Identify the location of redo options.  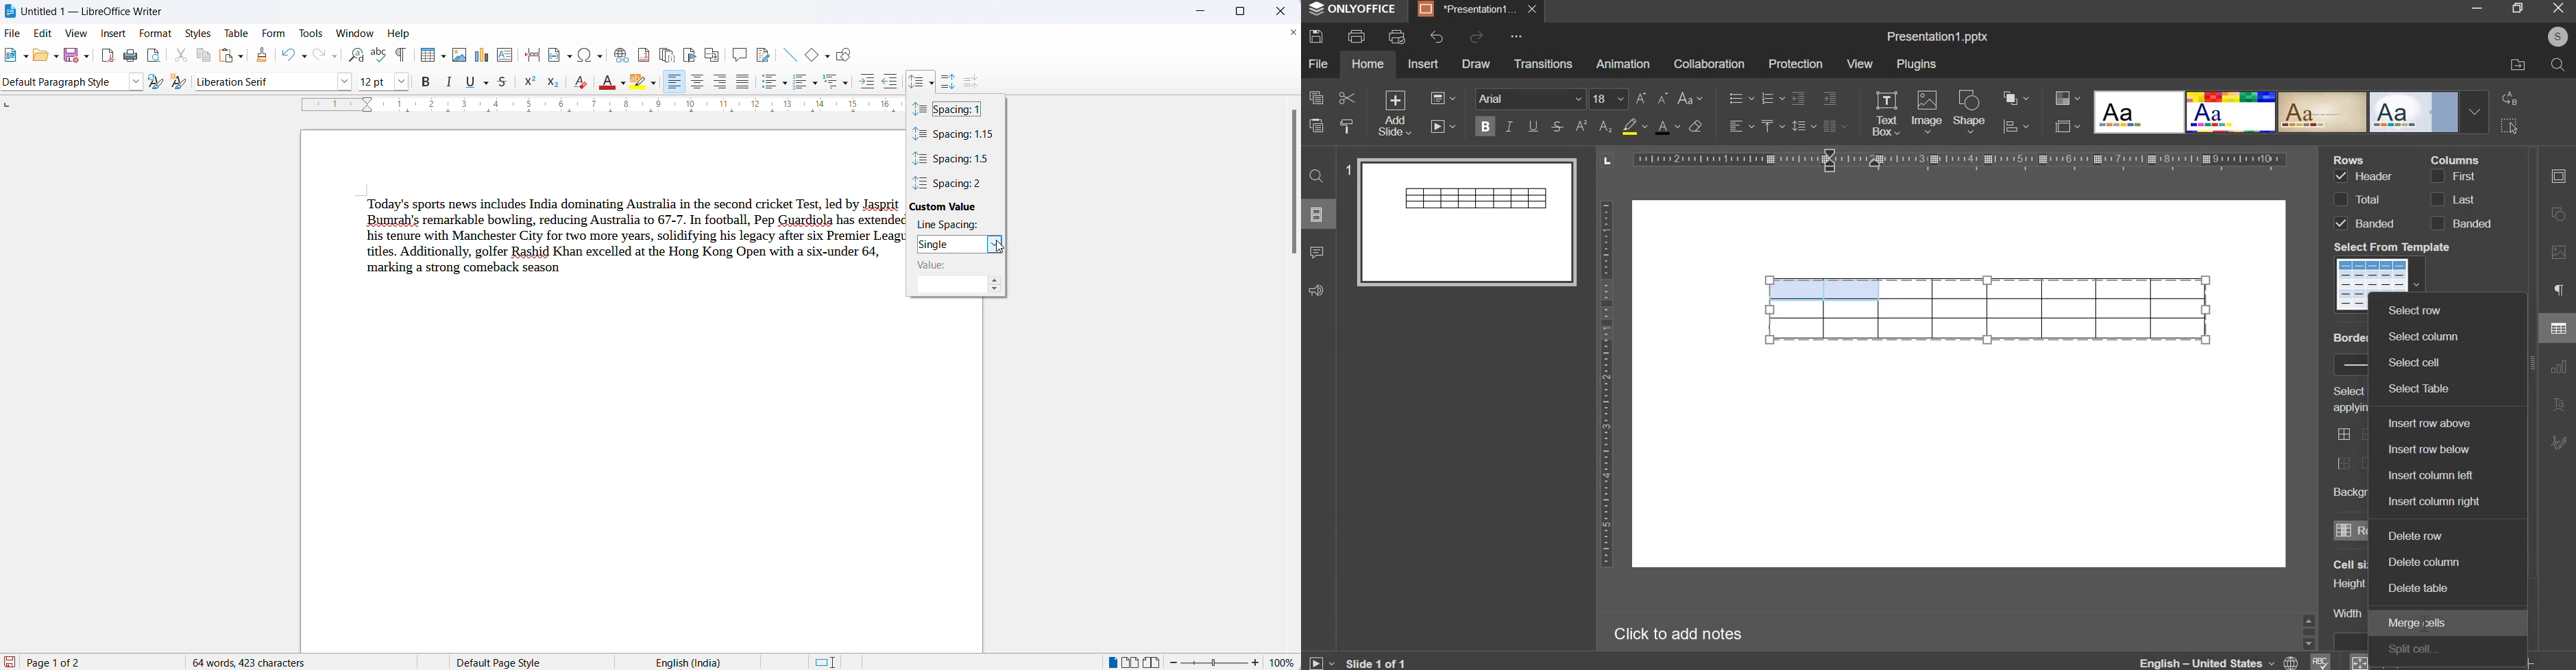
(334, 57).